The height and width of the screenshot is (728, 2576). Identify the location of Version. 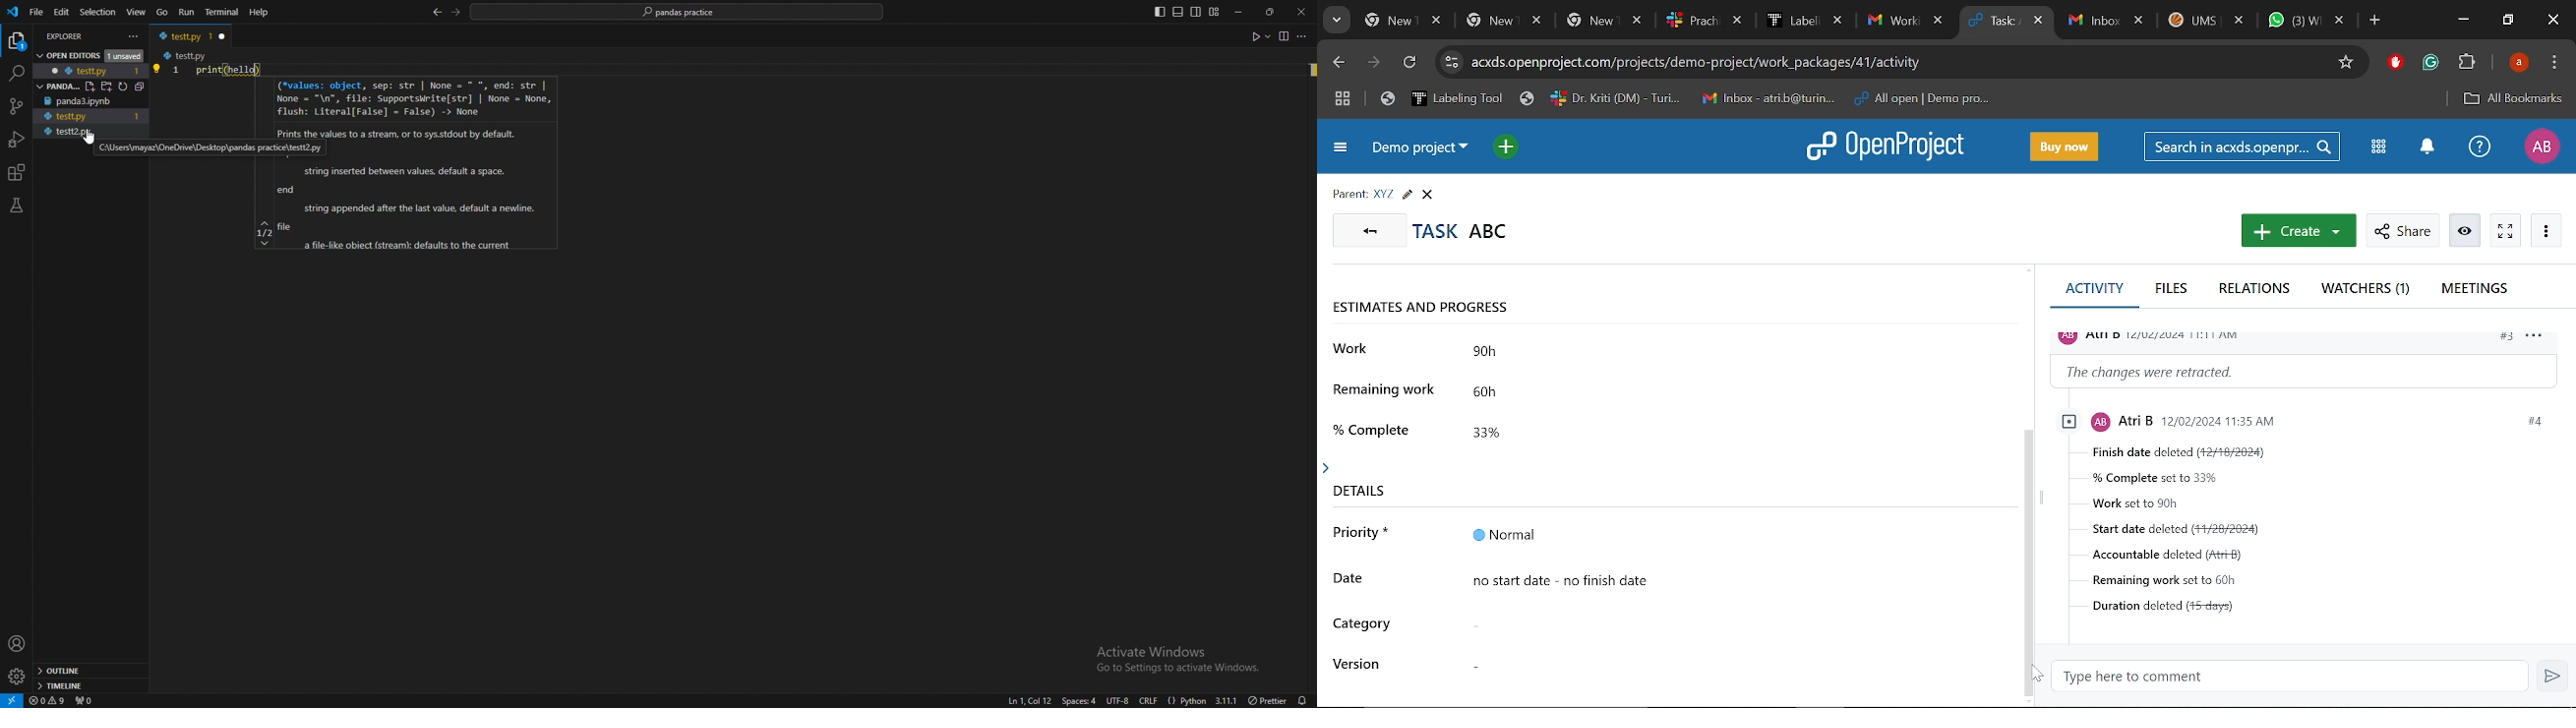
(1724, 660).